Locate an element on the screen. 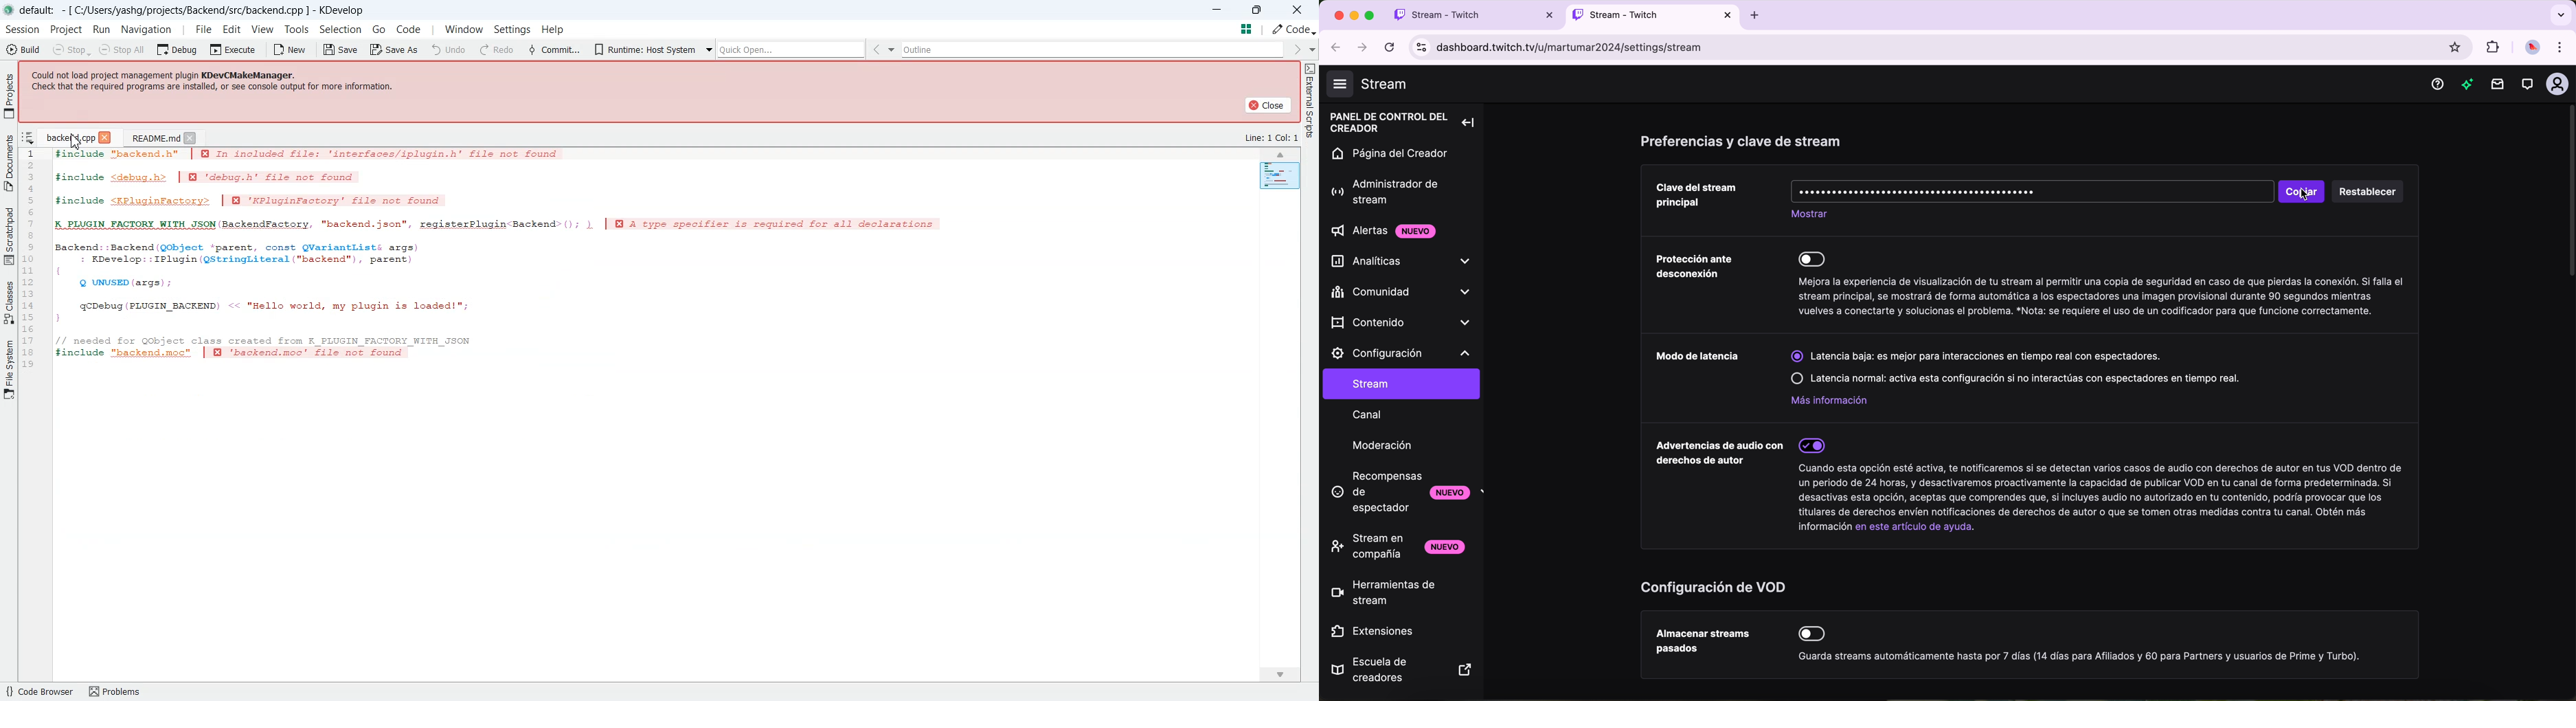 The height and width of the screenshot is (728, 2576). refresh the page is located at coordinates (1386, 48).